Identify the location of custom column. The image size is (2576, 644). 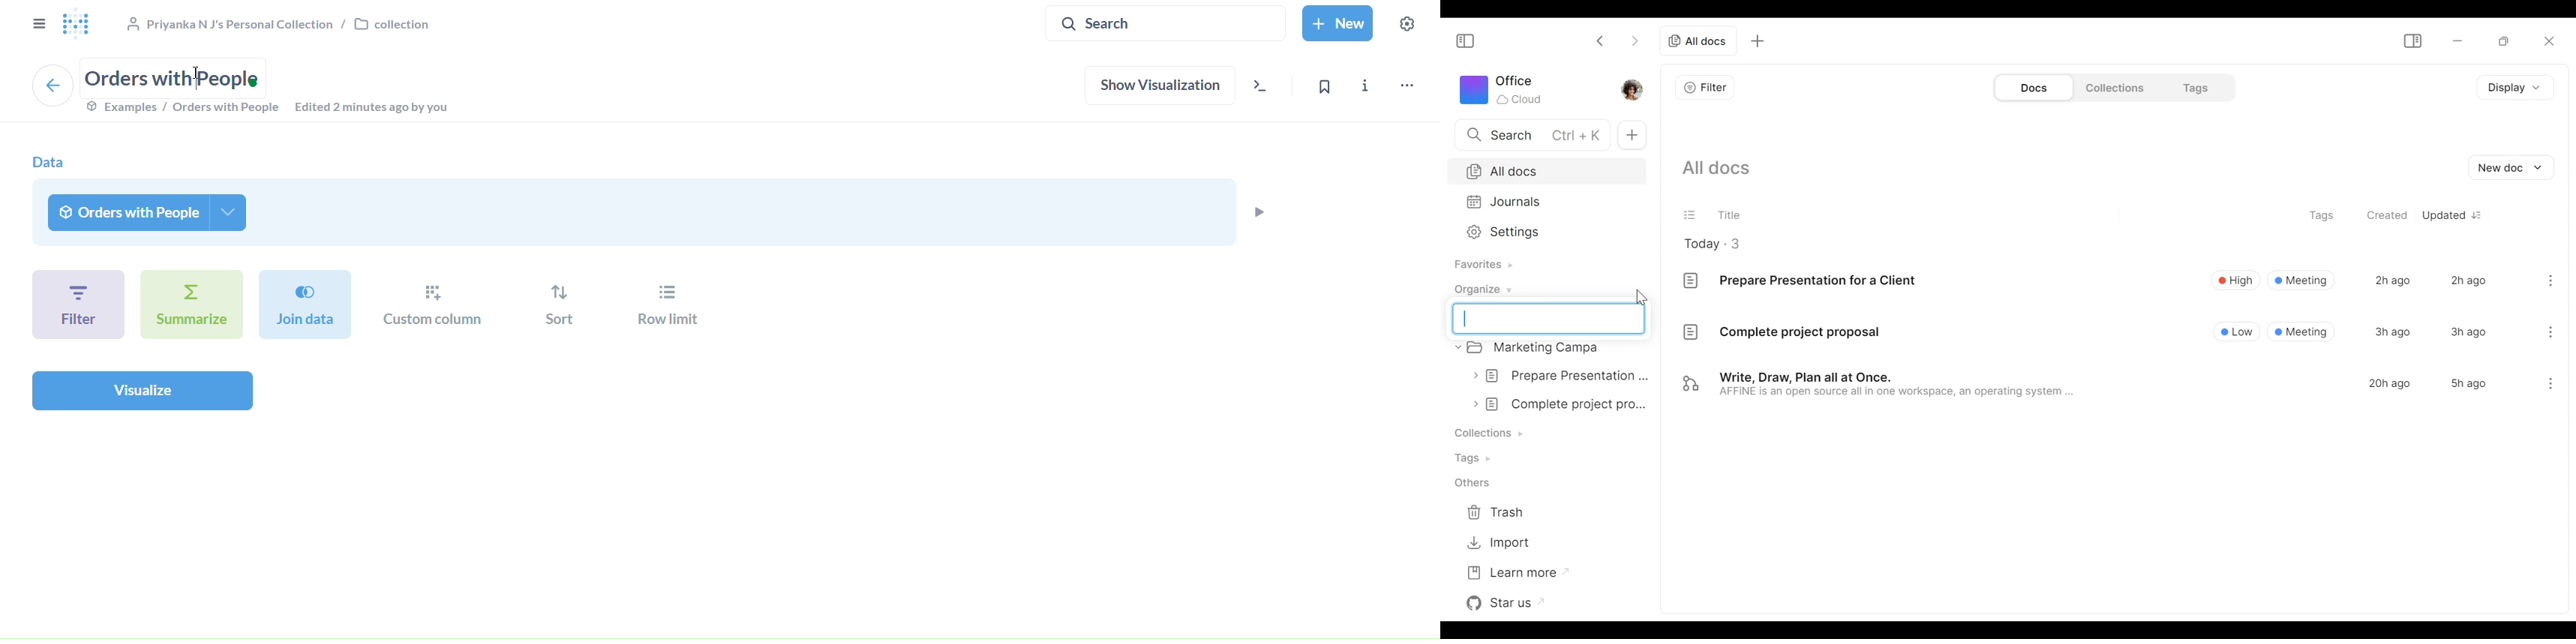
(435, 305).